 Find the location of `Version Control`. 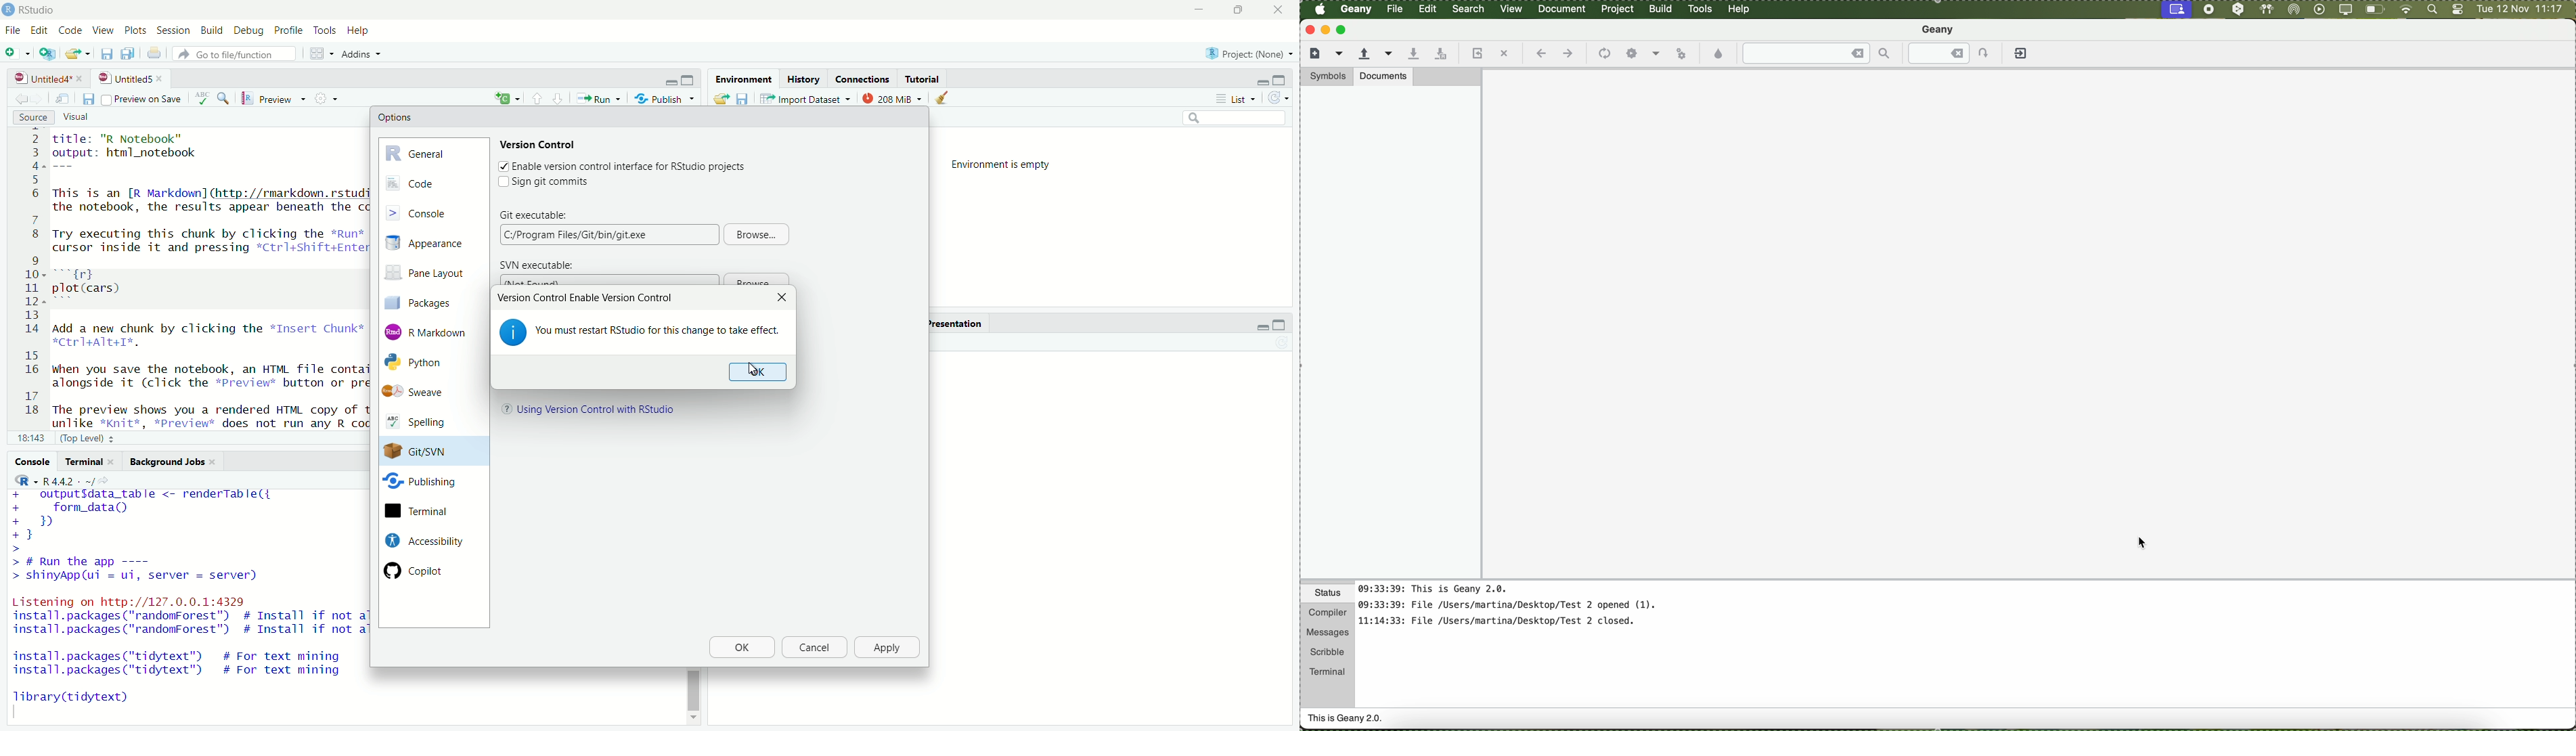

Version Control is located at coordinates (539, 143).